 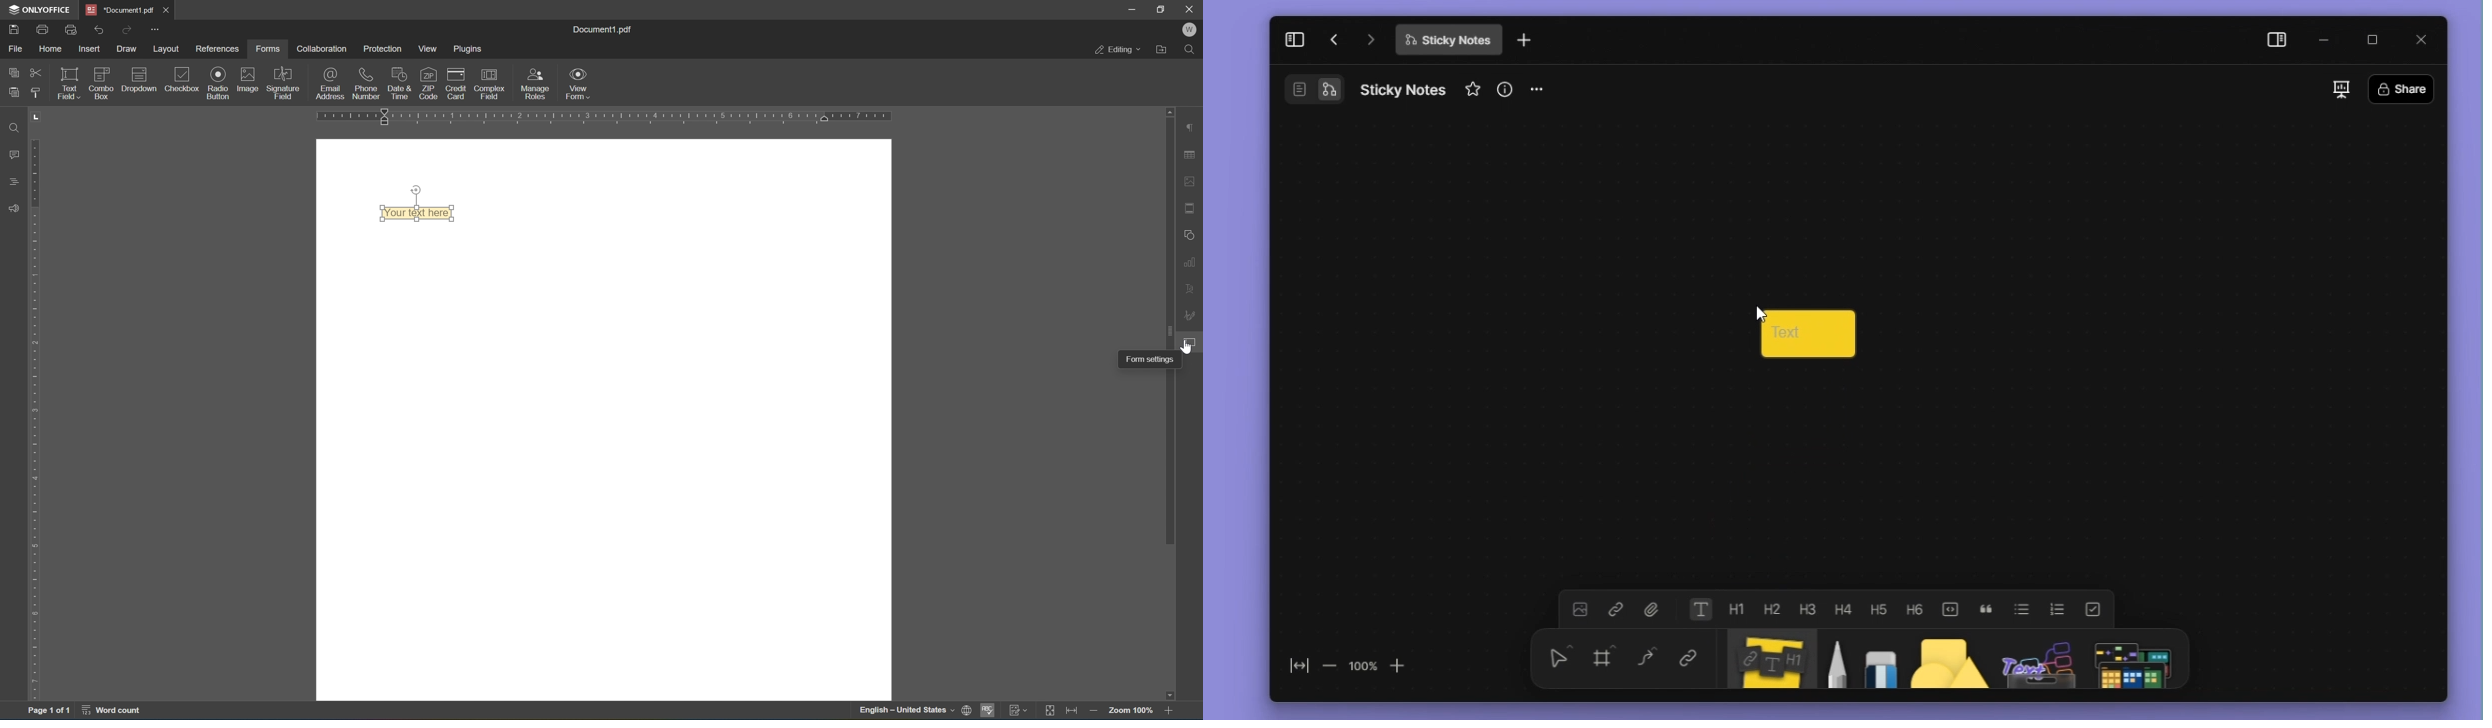 What do you see at coordinates (1649, 660) in the screenshot?
I see `curve` at bounding box center [1649, 660].